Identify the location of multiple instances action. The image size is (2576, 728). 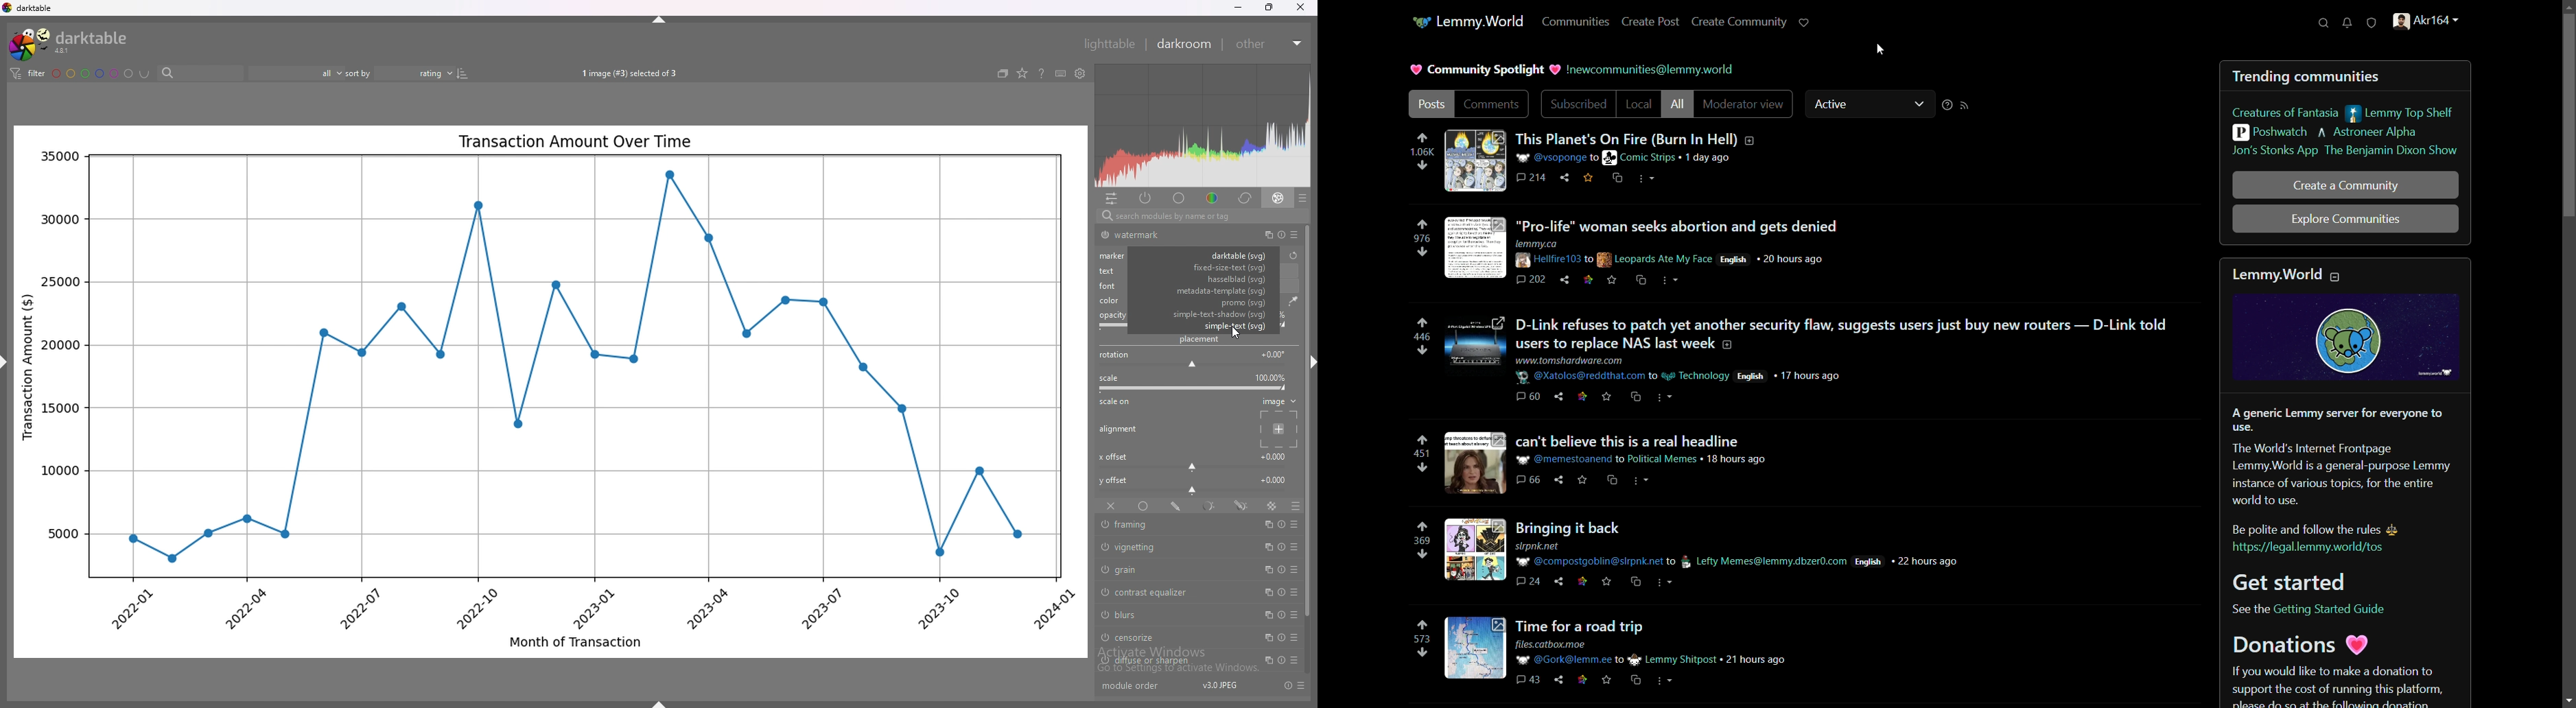
(1268, 523).